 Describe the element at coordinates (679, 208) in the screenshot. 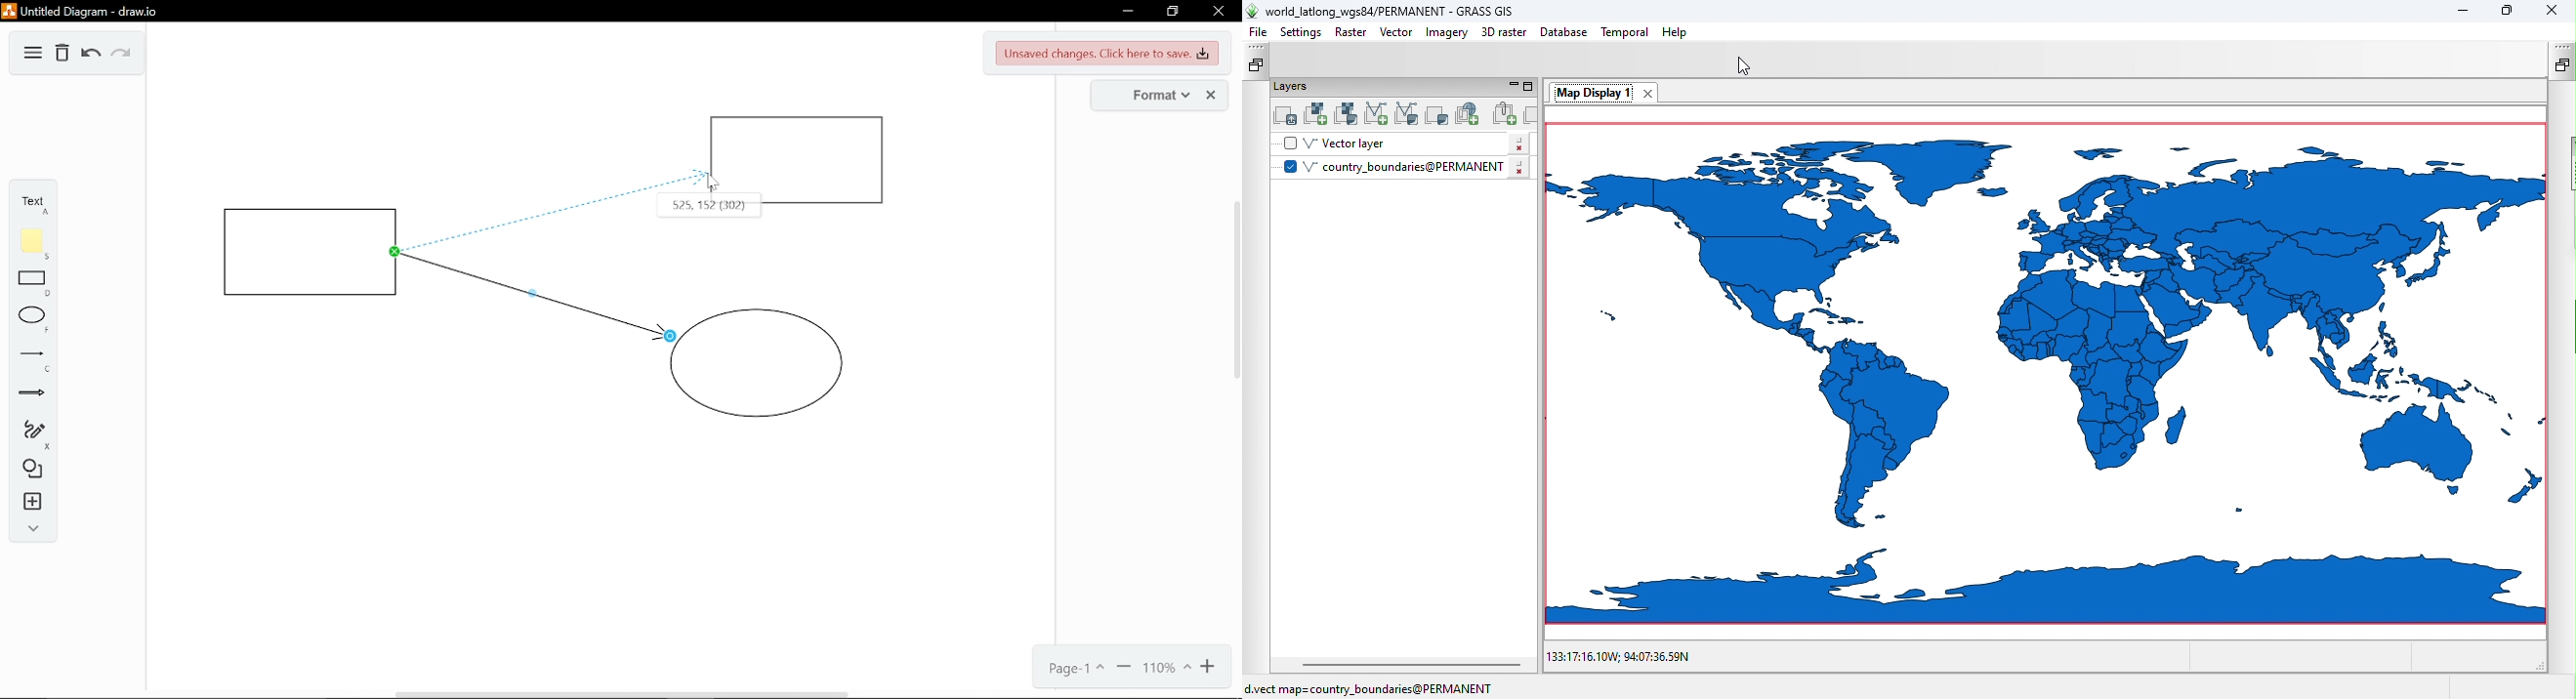

I see `Co-ordinates ` at that location.